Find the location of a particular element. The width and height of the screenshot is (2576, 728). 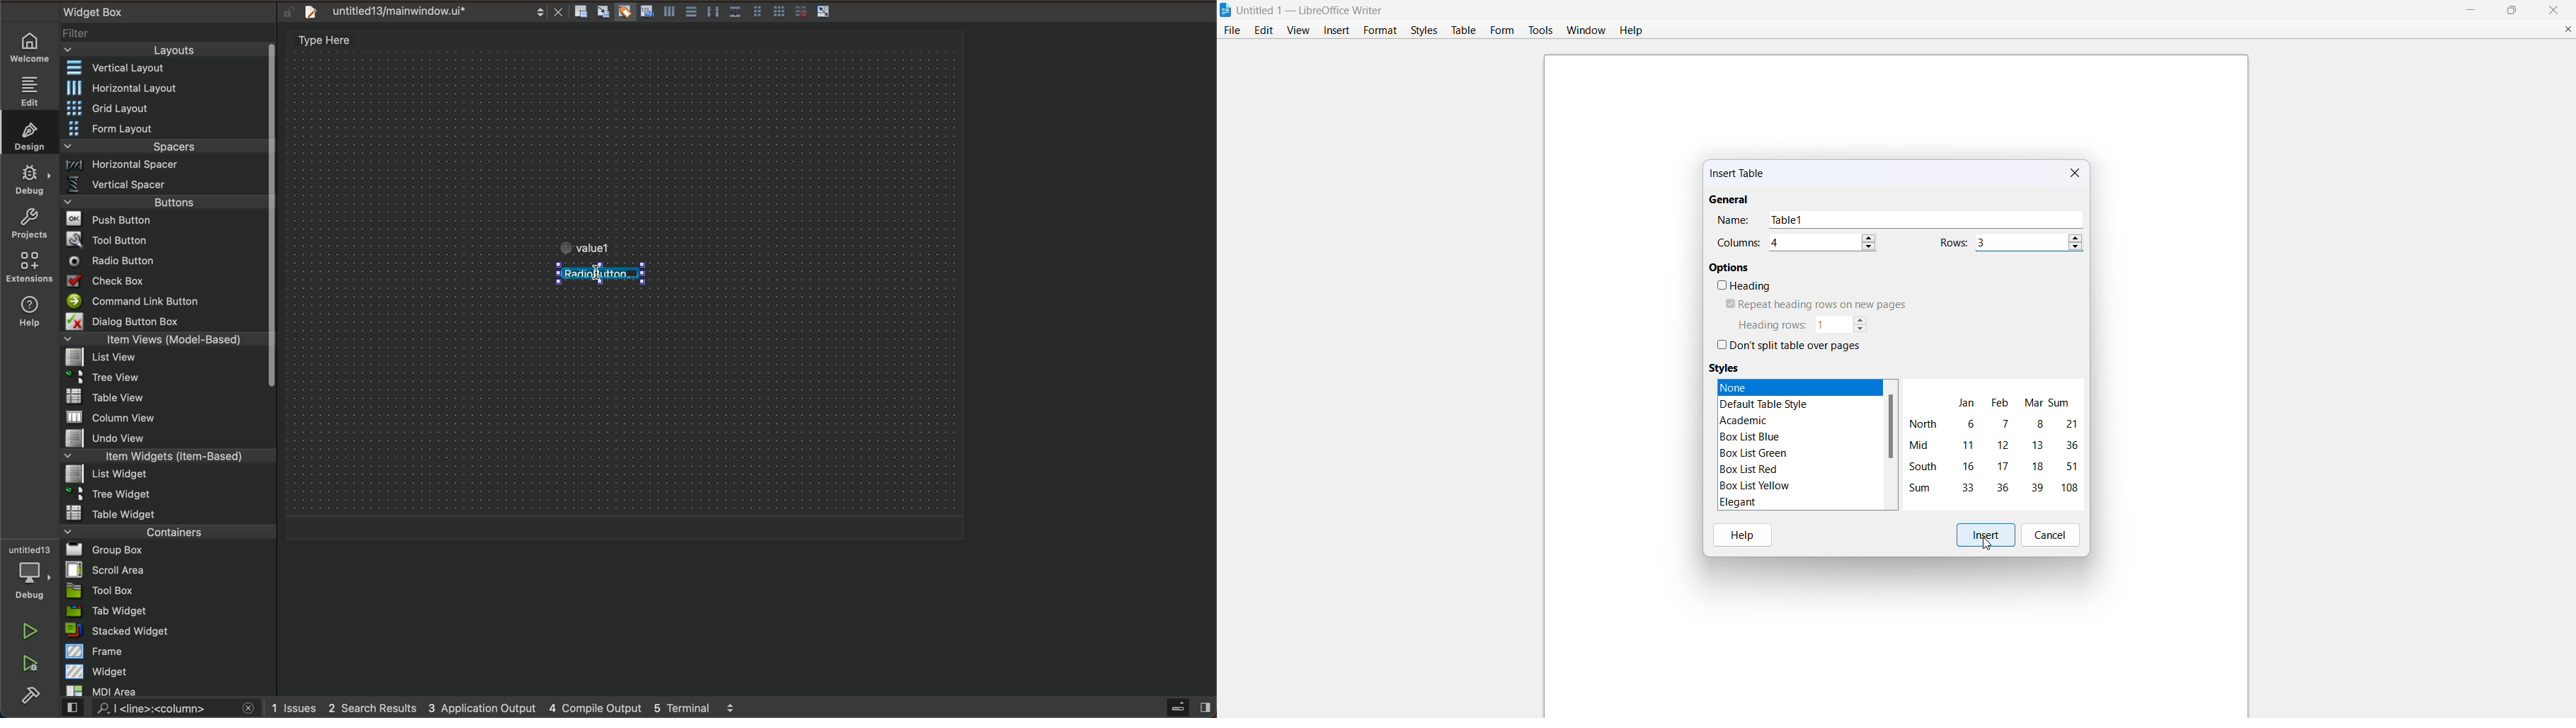

 is located at coordinates (172, 88).